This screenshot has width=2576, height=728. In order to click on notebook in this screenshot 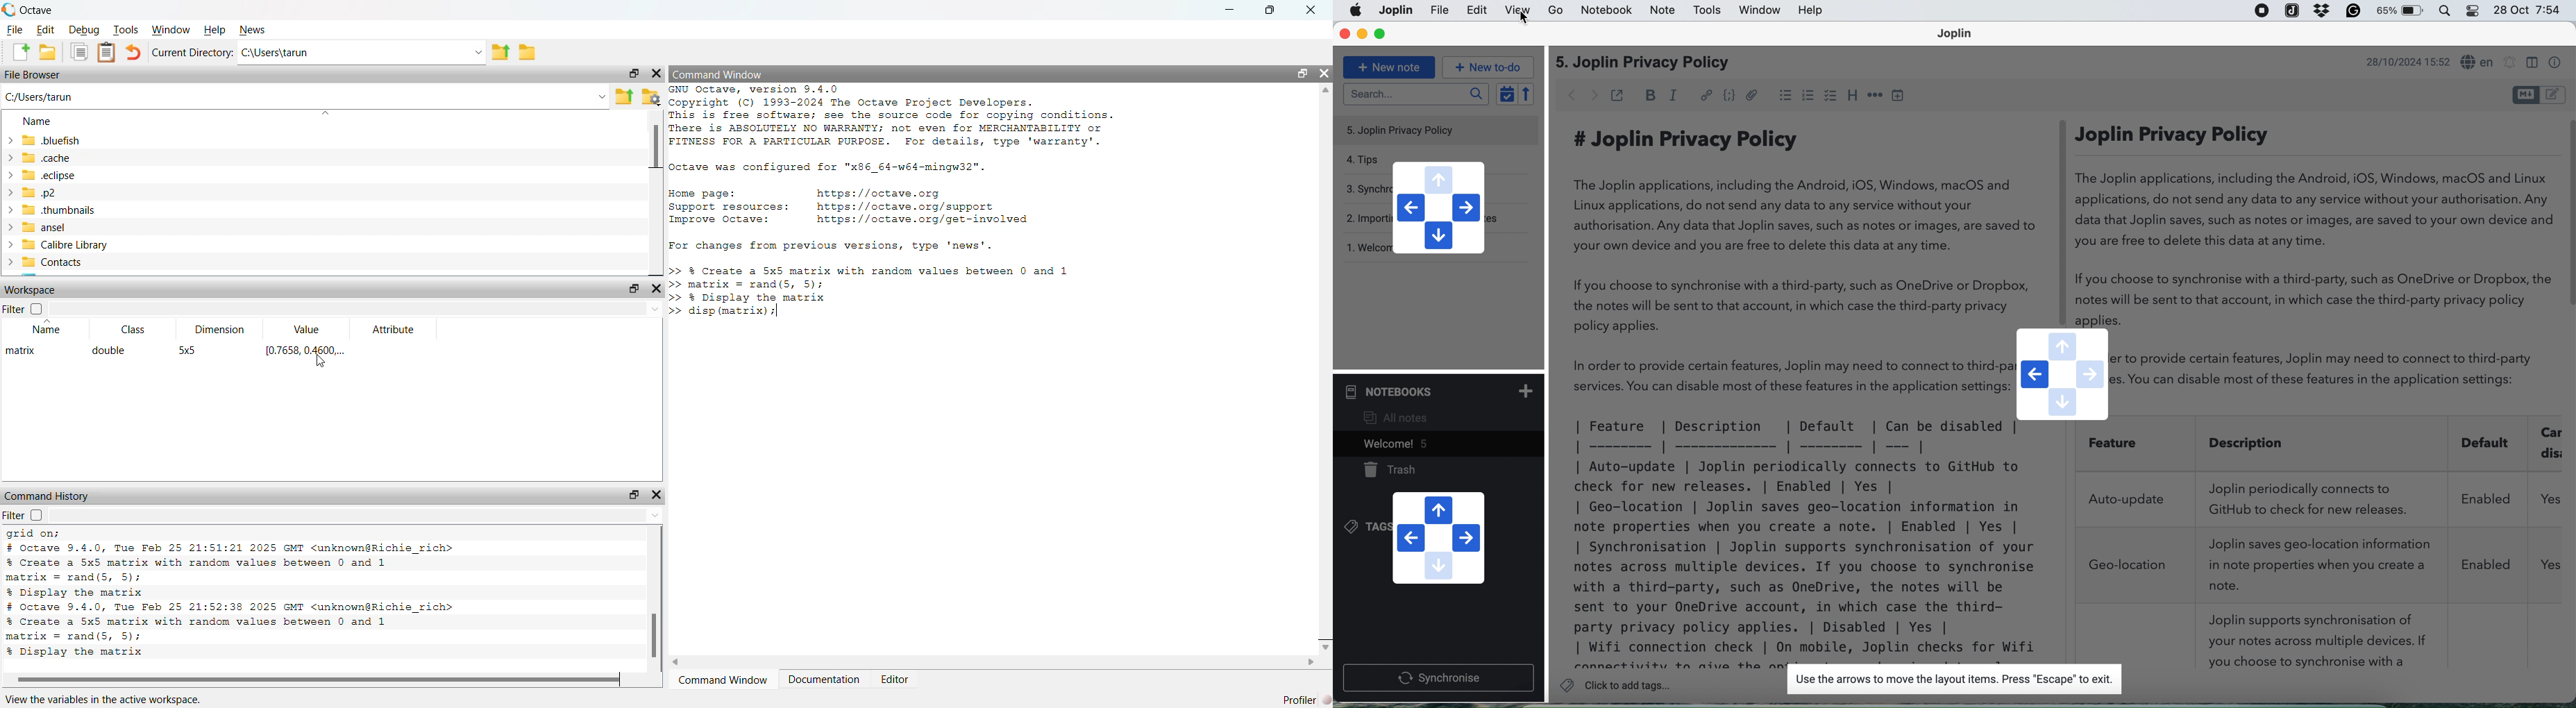, I will do `click(1609, 11)`.